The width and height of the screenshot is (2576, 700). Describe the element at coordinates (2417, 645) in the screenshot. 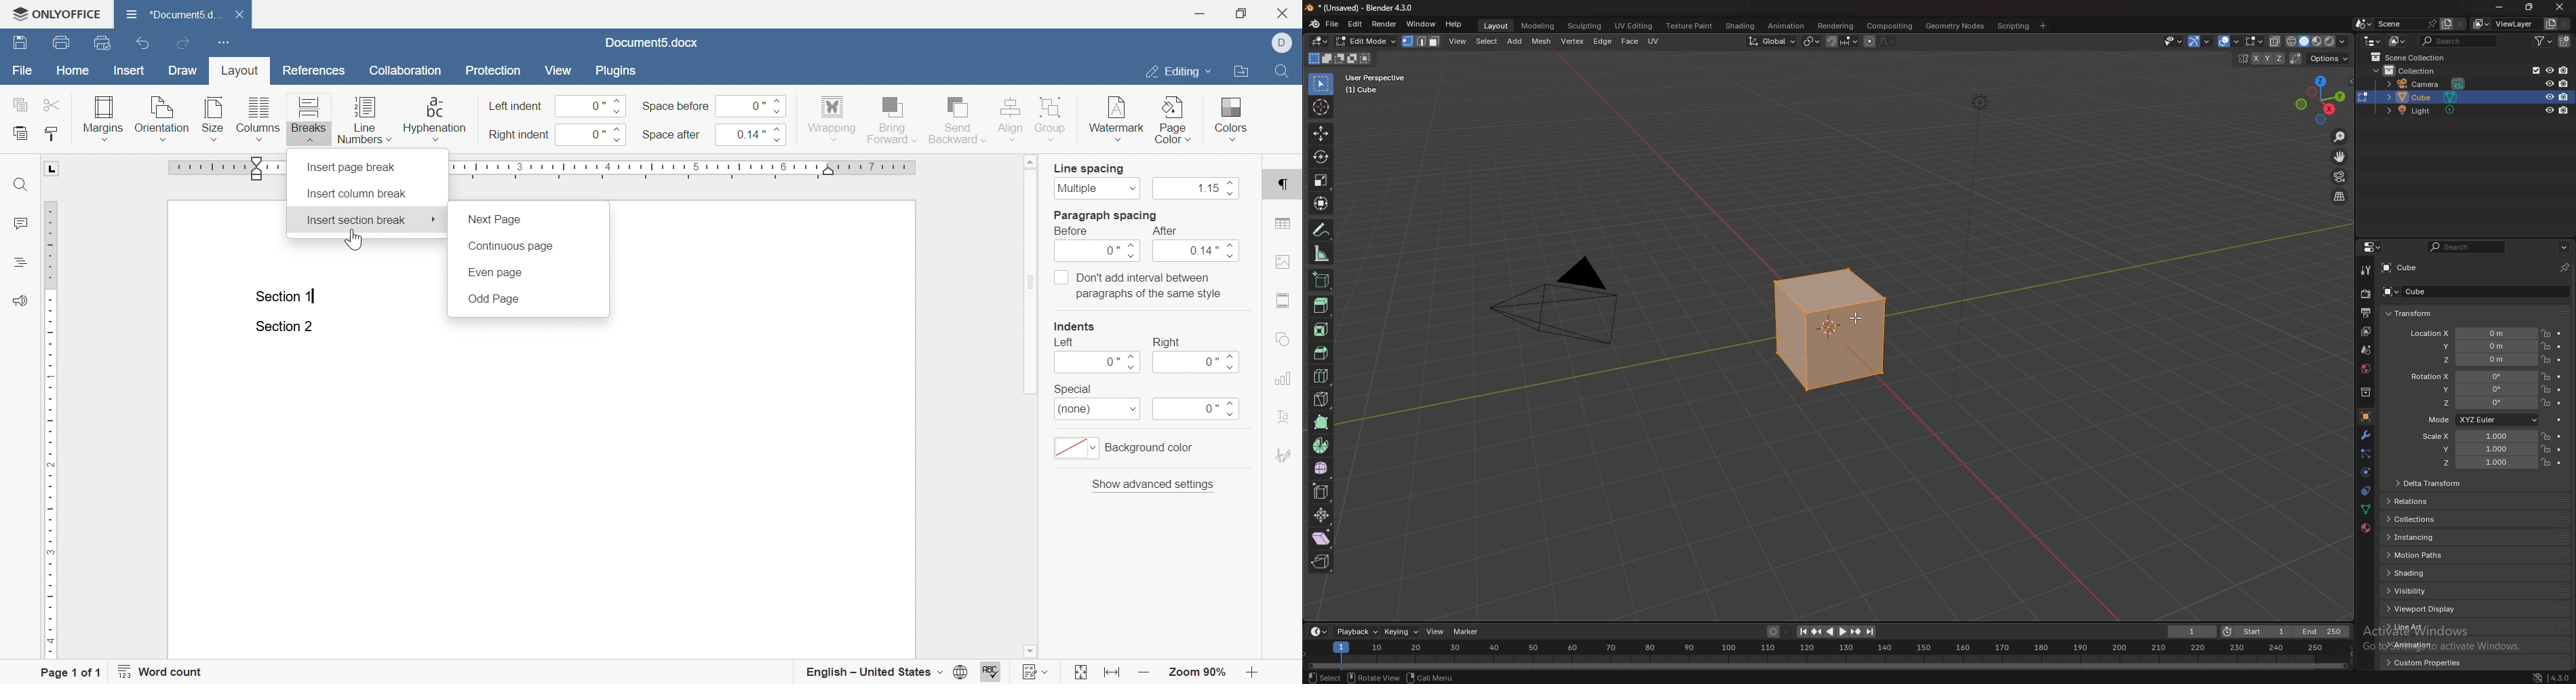

I see `animation` at that location.